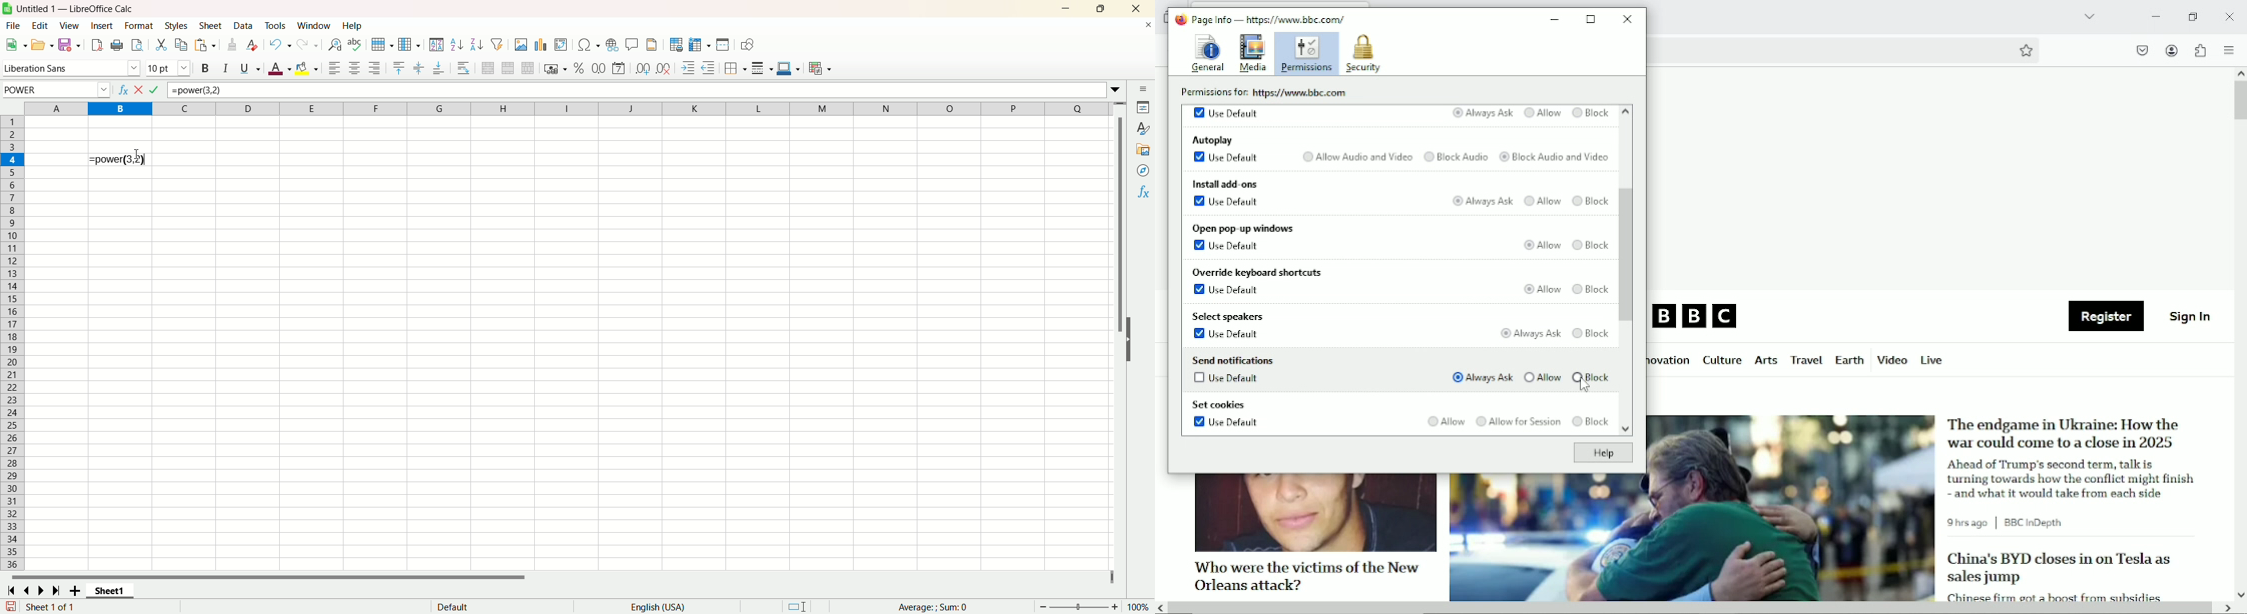 This screenshot has width=2268, height=616. What do you see at coordinates (1179, 19) in the screenshot?
I see `logo` at bounding box center [1179, 19].